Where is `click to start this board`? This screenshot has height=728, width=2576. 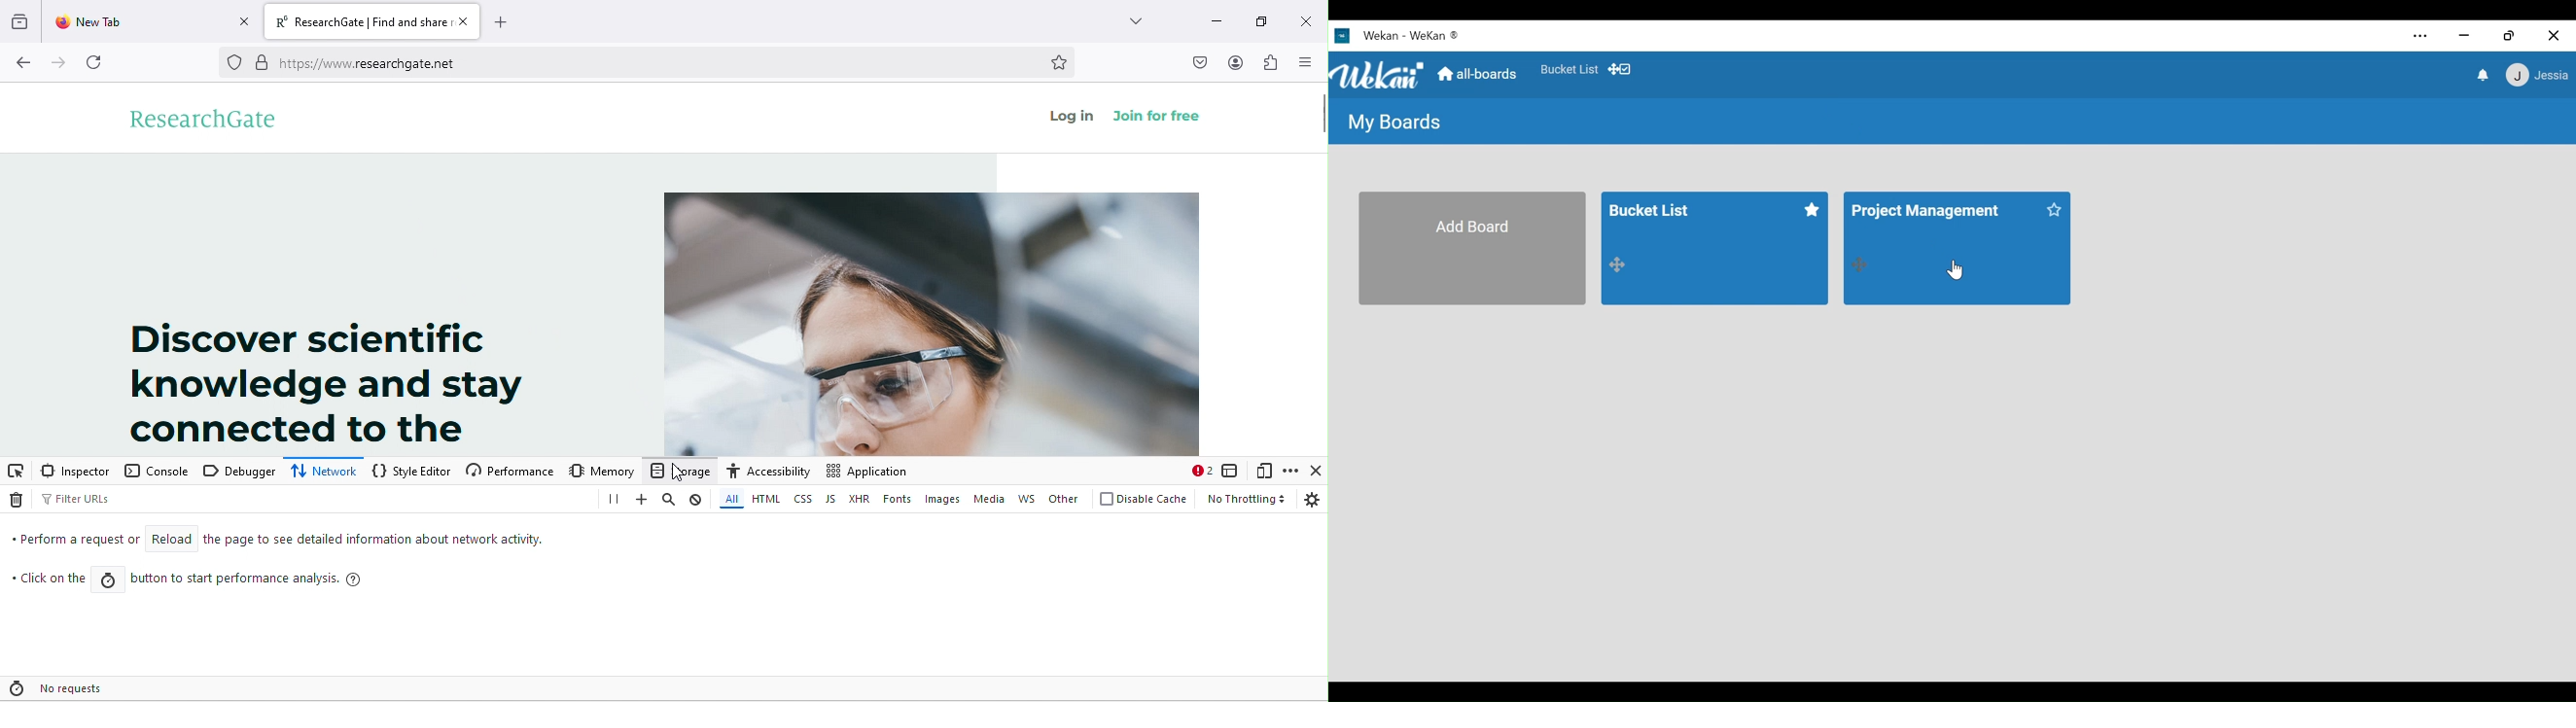 click to start this board is located at coordinates (2058, 209).